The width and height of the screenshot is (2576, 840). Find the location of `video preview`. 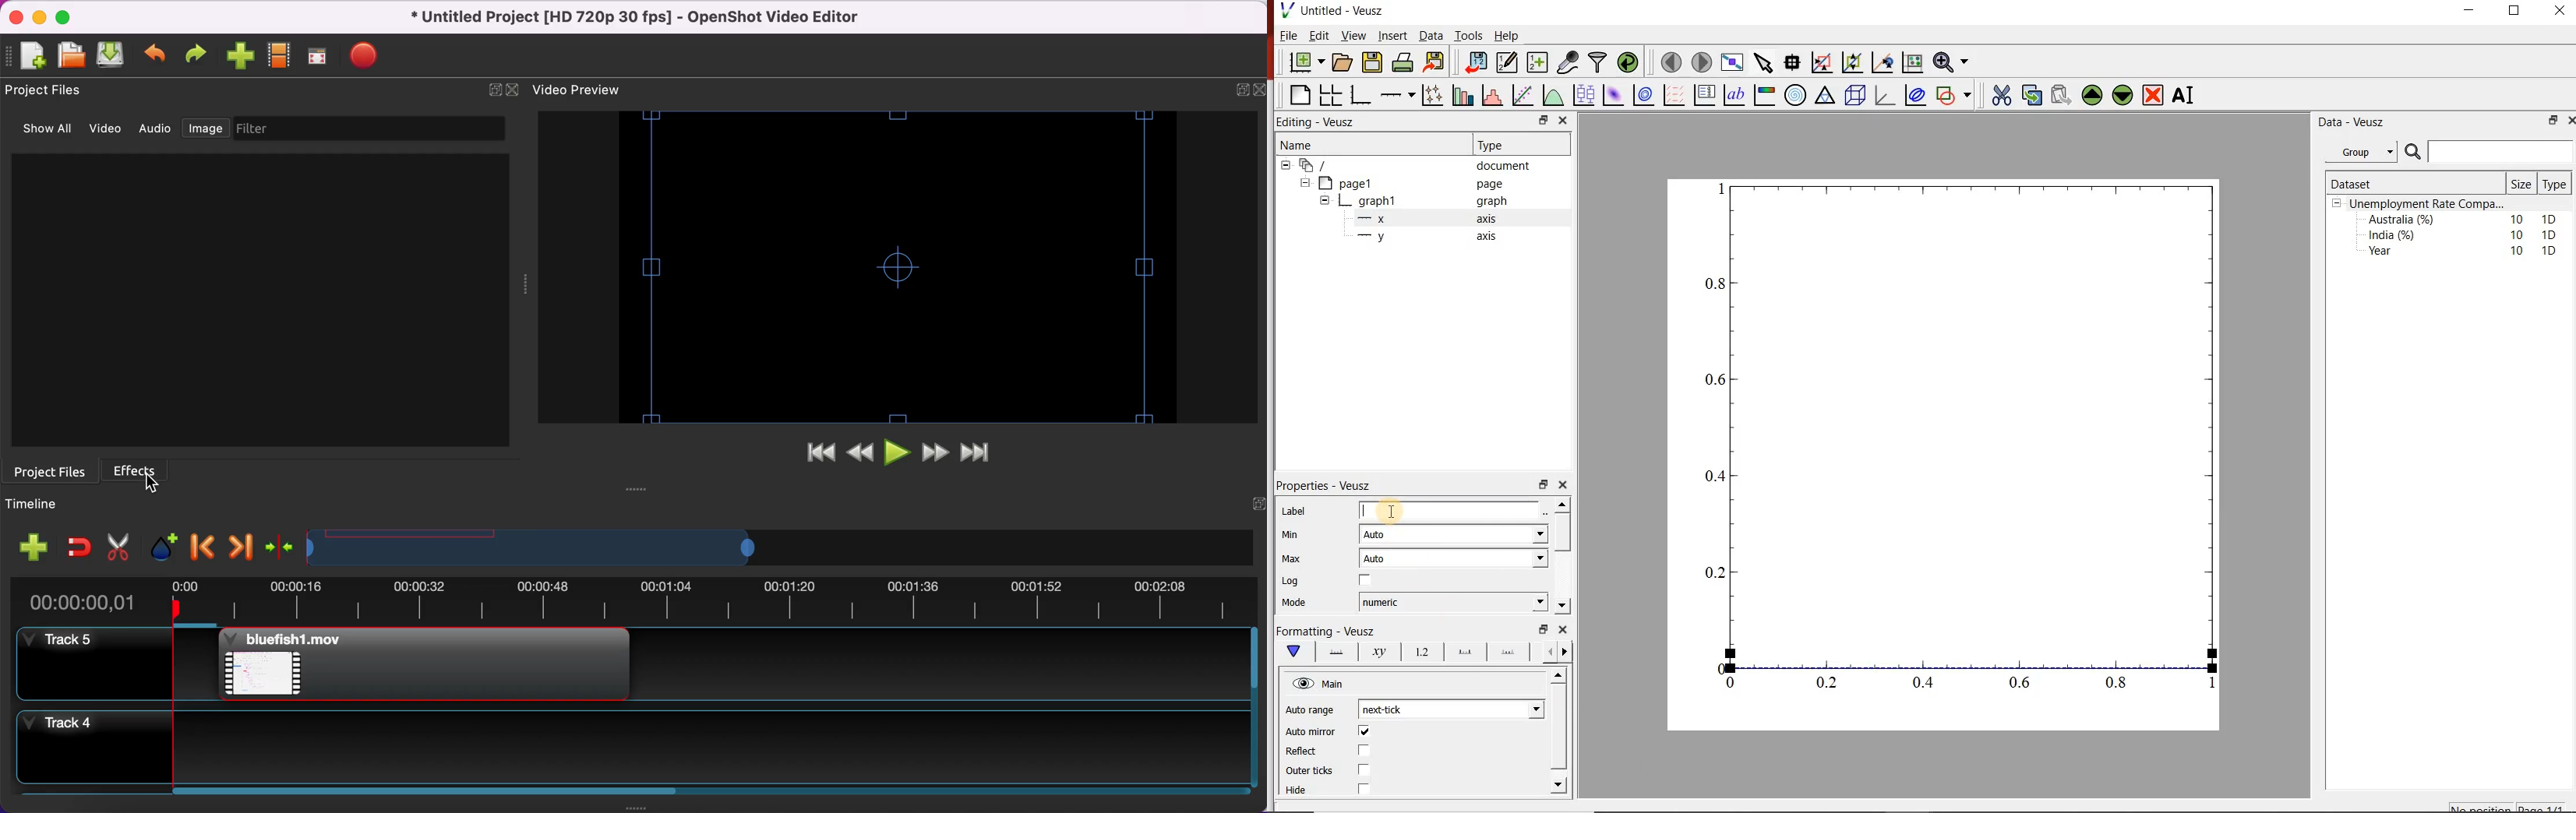

video preview is located at coordinates (892, 265).